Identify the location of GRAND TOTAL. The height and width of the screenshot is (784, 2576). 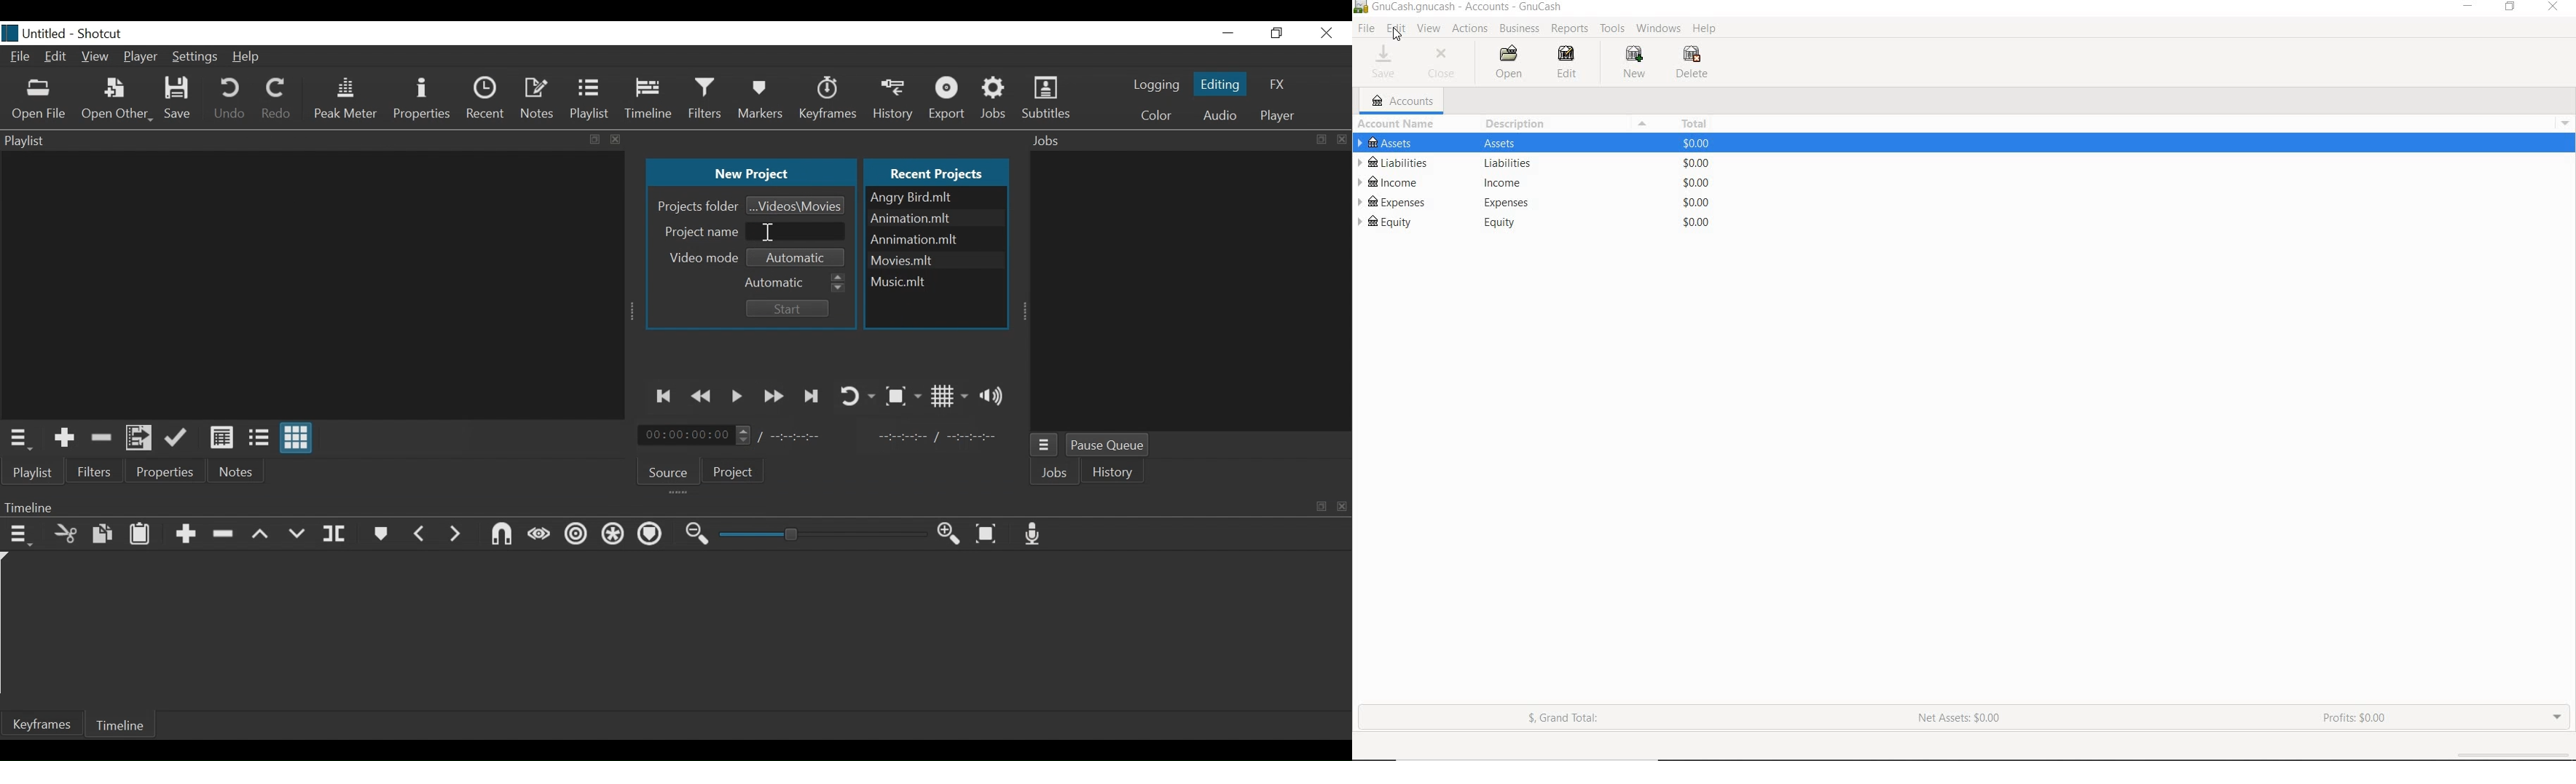
(1570, 721).